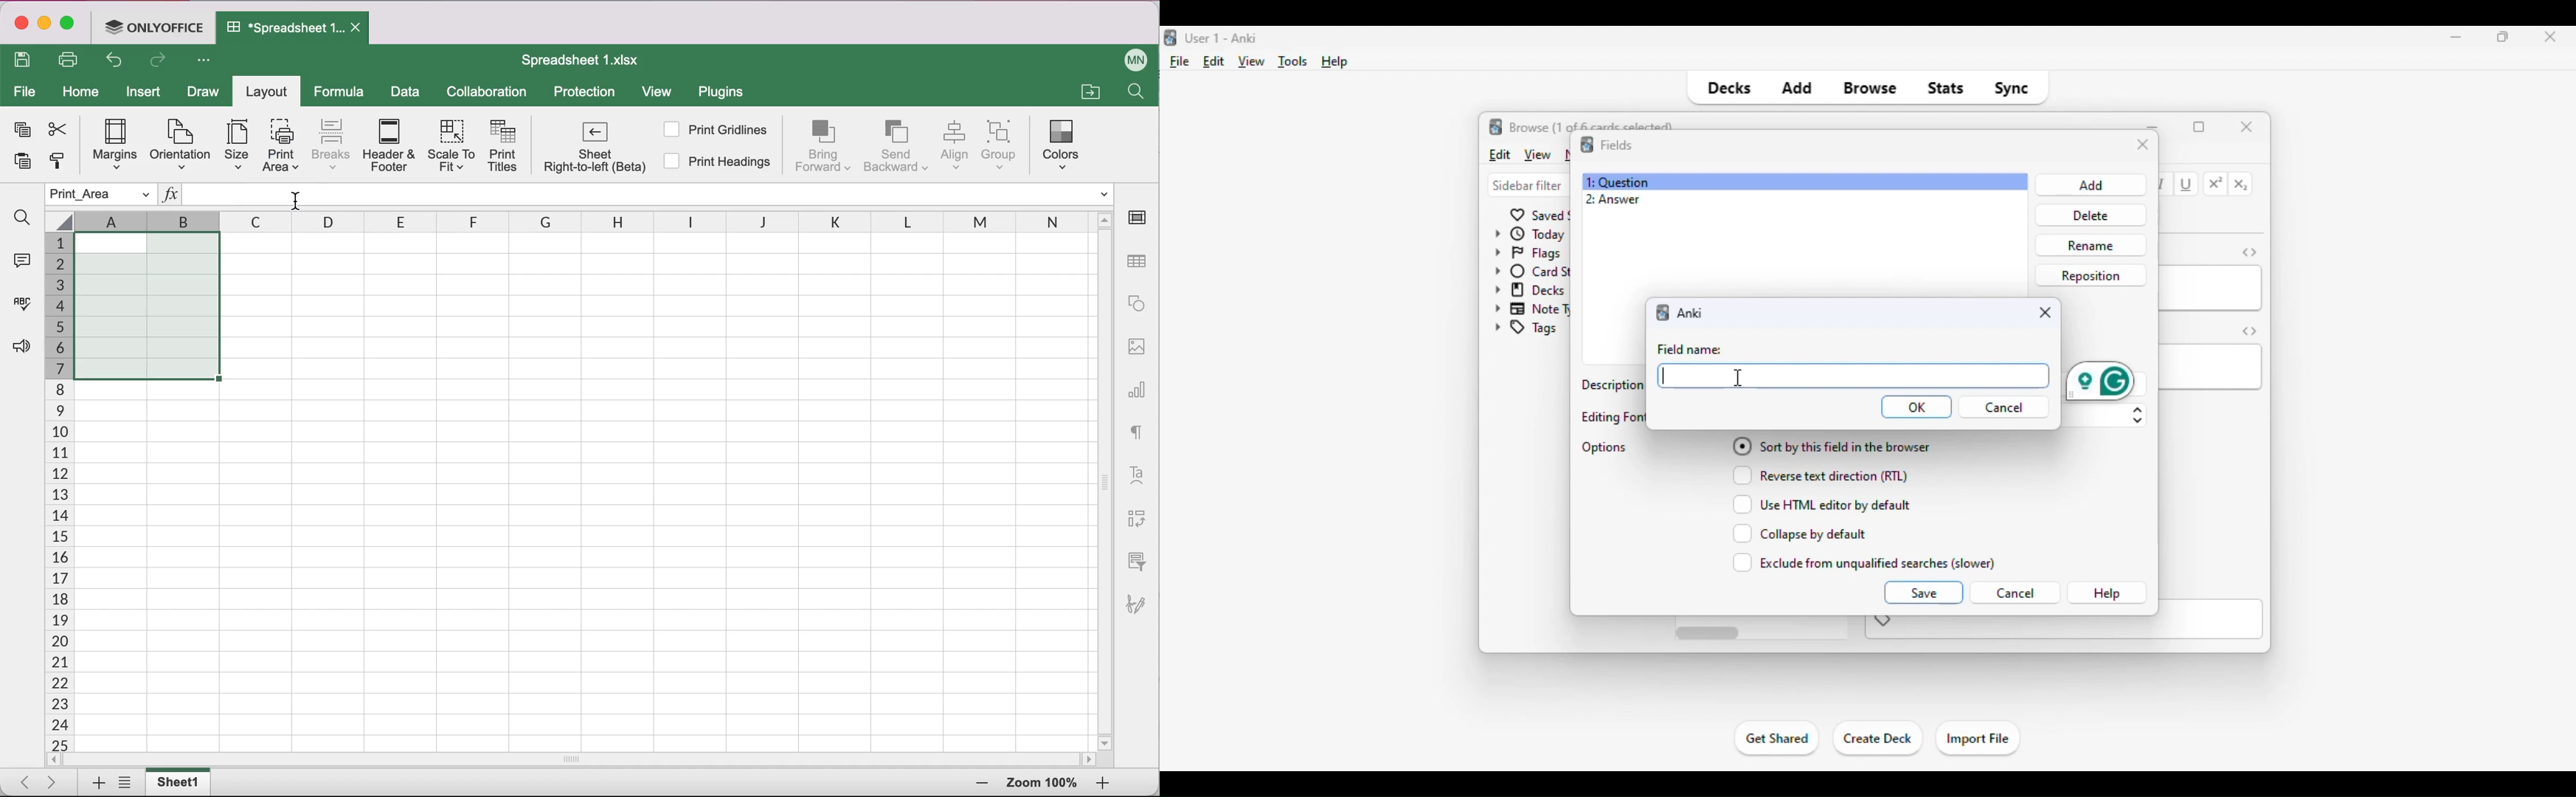 Image resolution: width=2576 pixels, height=812 pixels. Describe the element at coordinates (25, 93) in the screenshot. I see `file` at that location.